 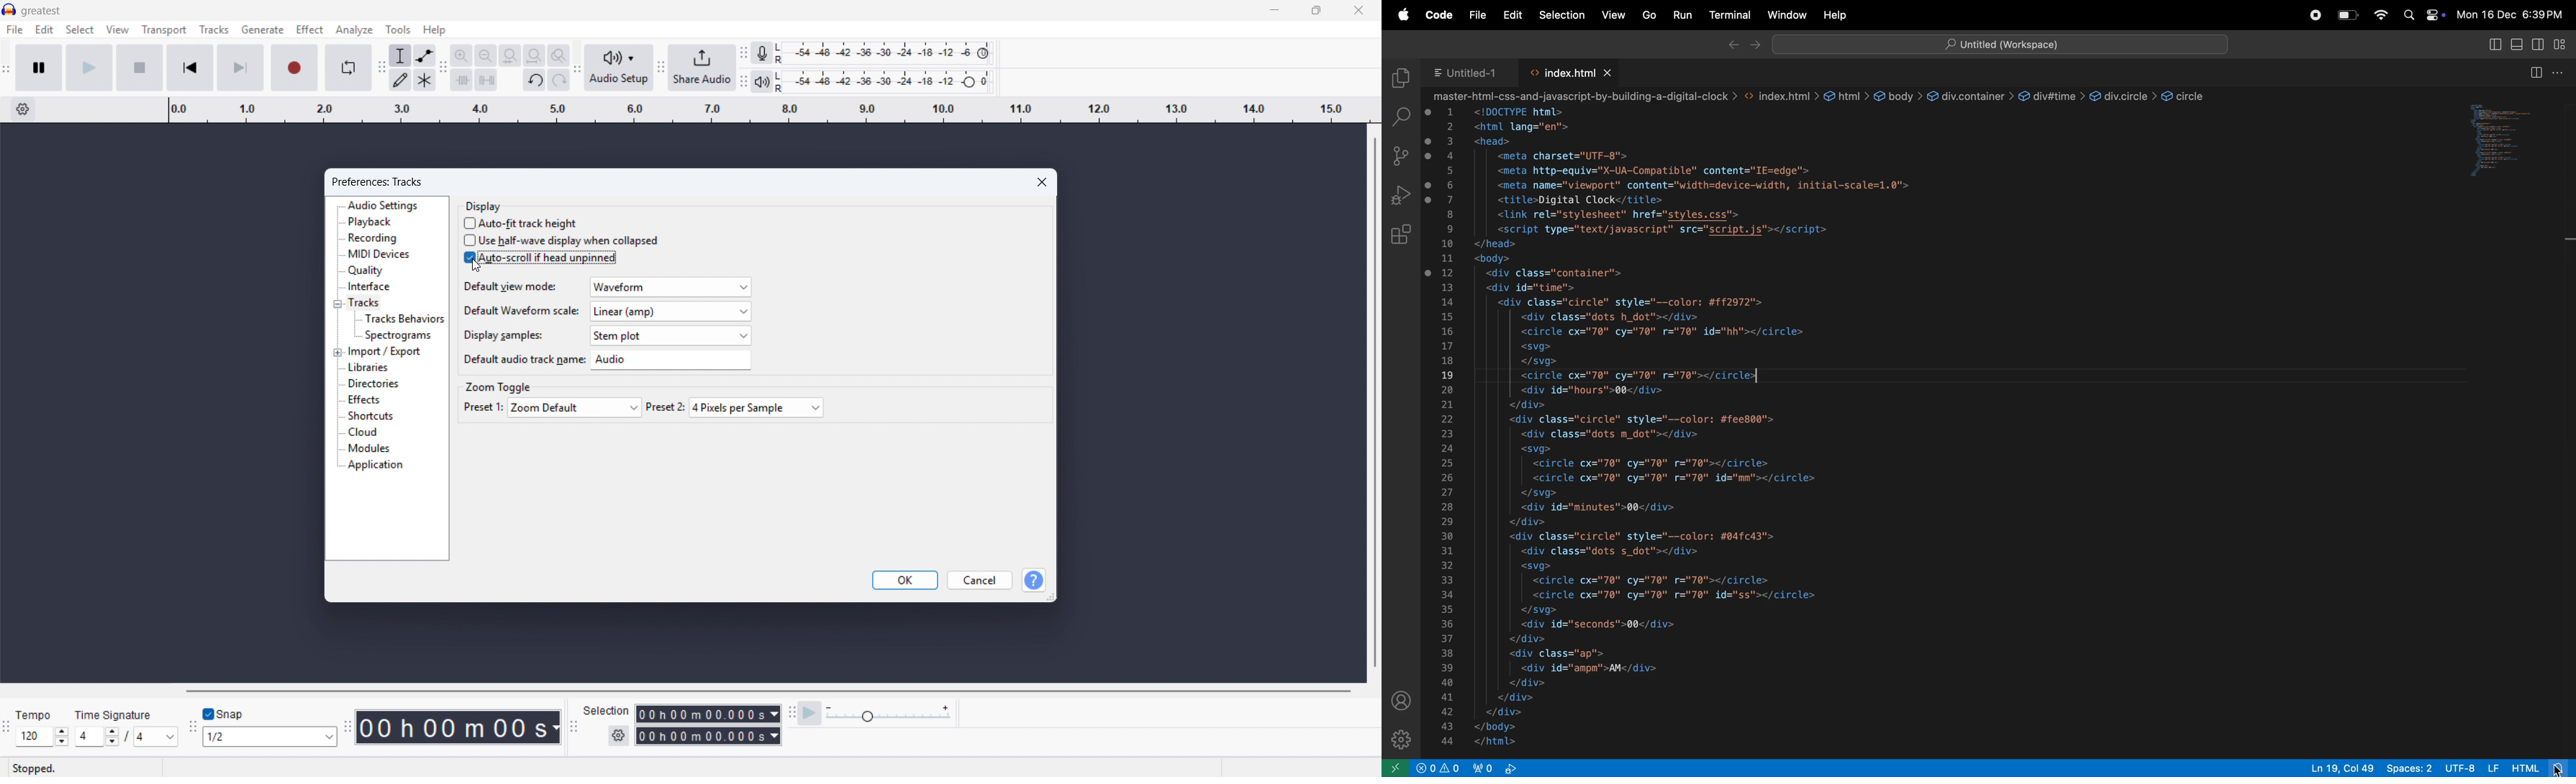 I want to click on Preferences: tracks , so click(x=378, y=182).